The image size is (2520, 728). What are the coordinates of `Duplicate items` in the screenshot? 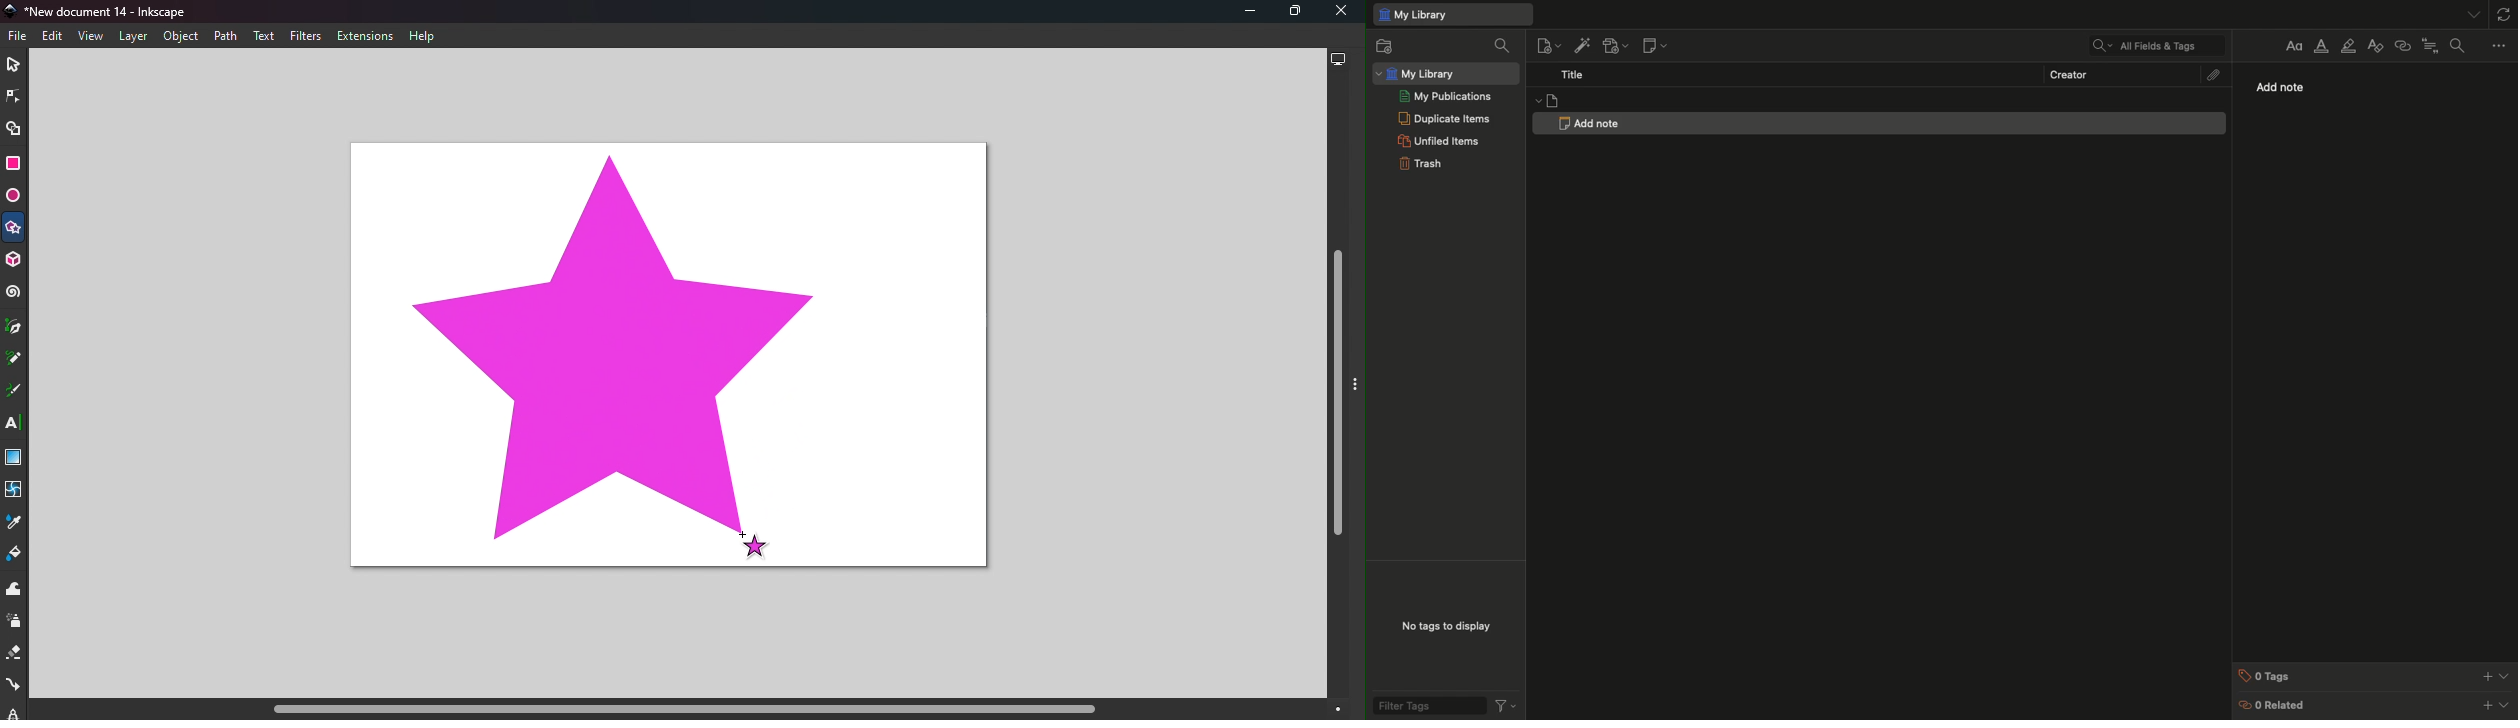 It's located at (1444, 118).